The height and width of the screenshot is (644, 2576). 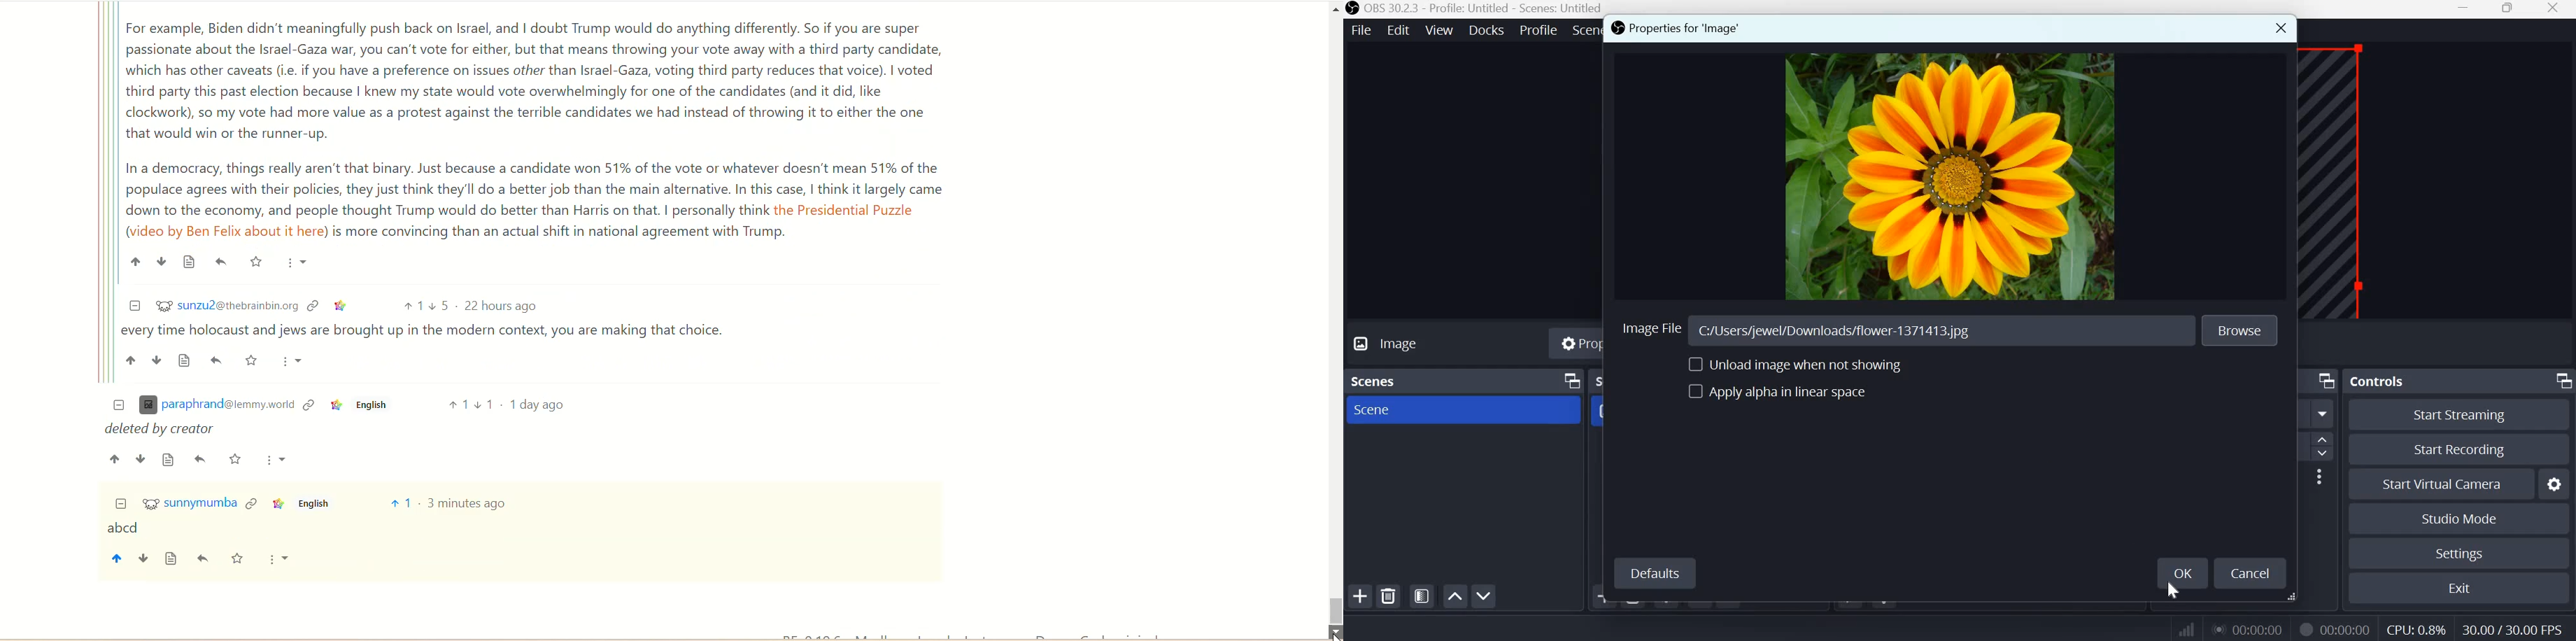 I want to click on Add scene, so click(x=1363, y=595).